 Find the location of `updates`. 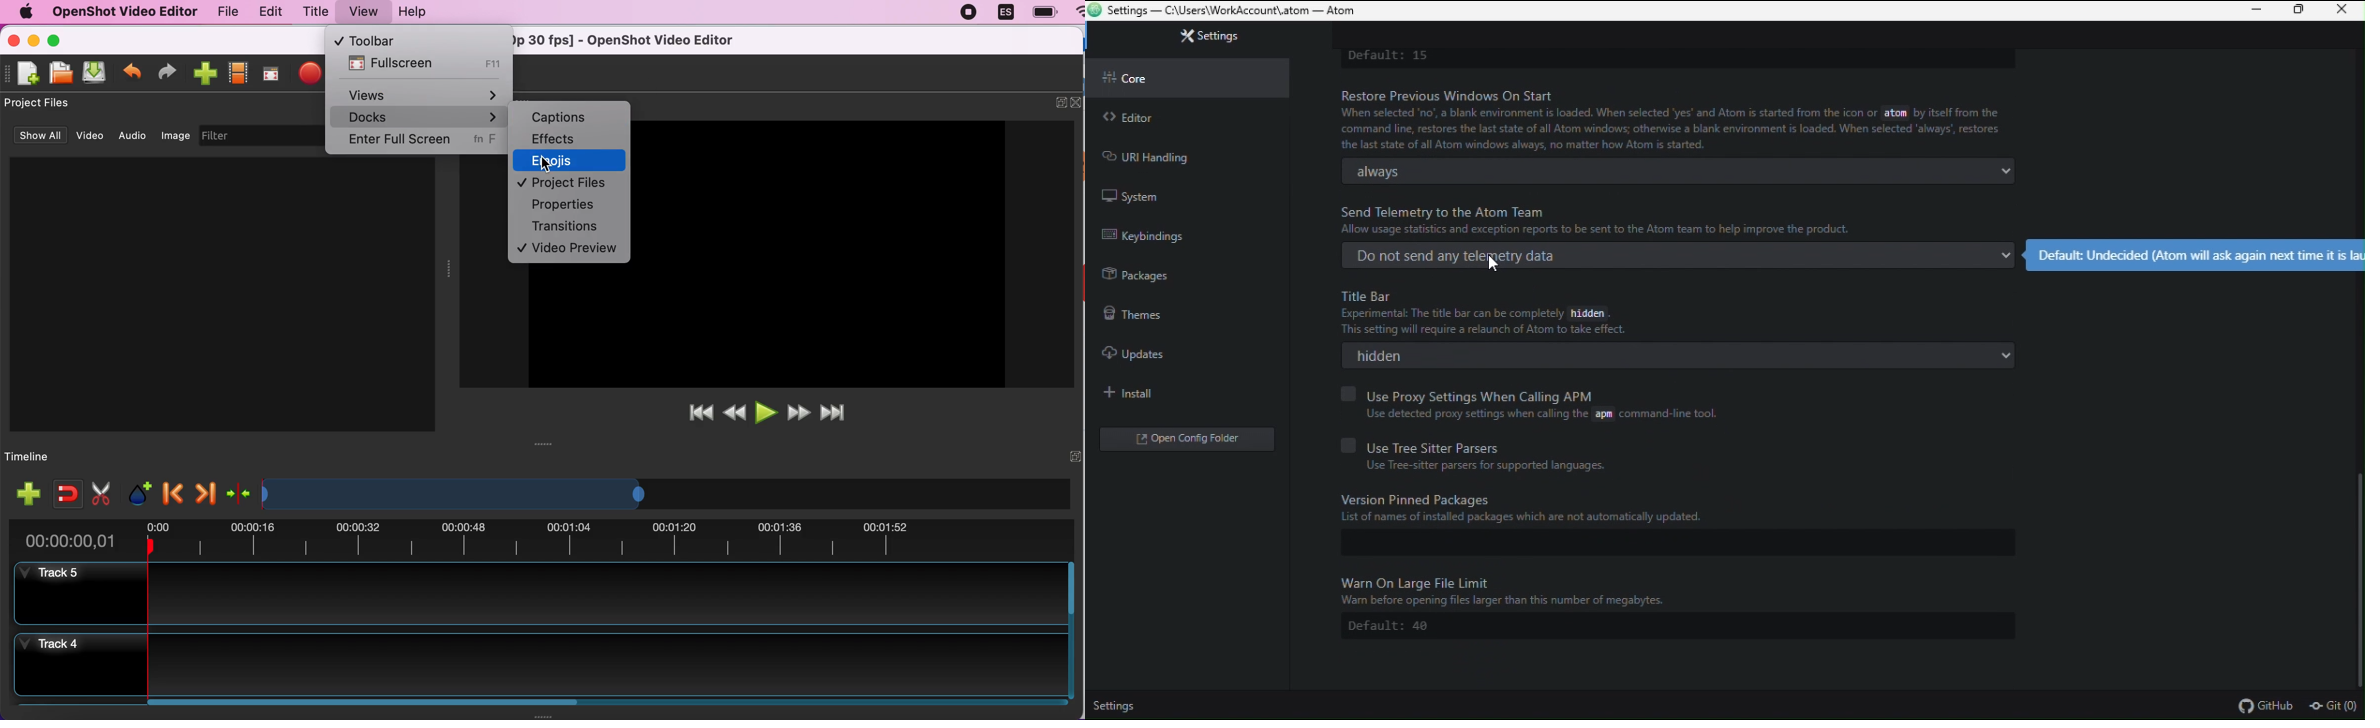

updates is located at coordinates (1171, 349).